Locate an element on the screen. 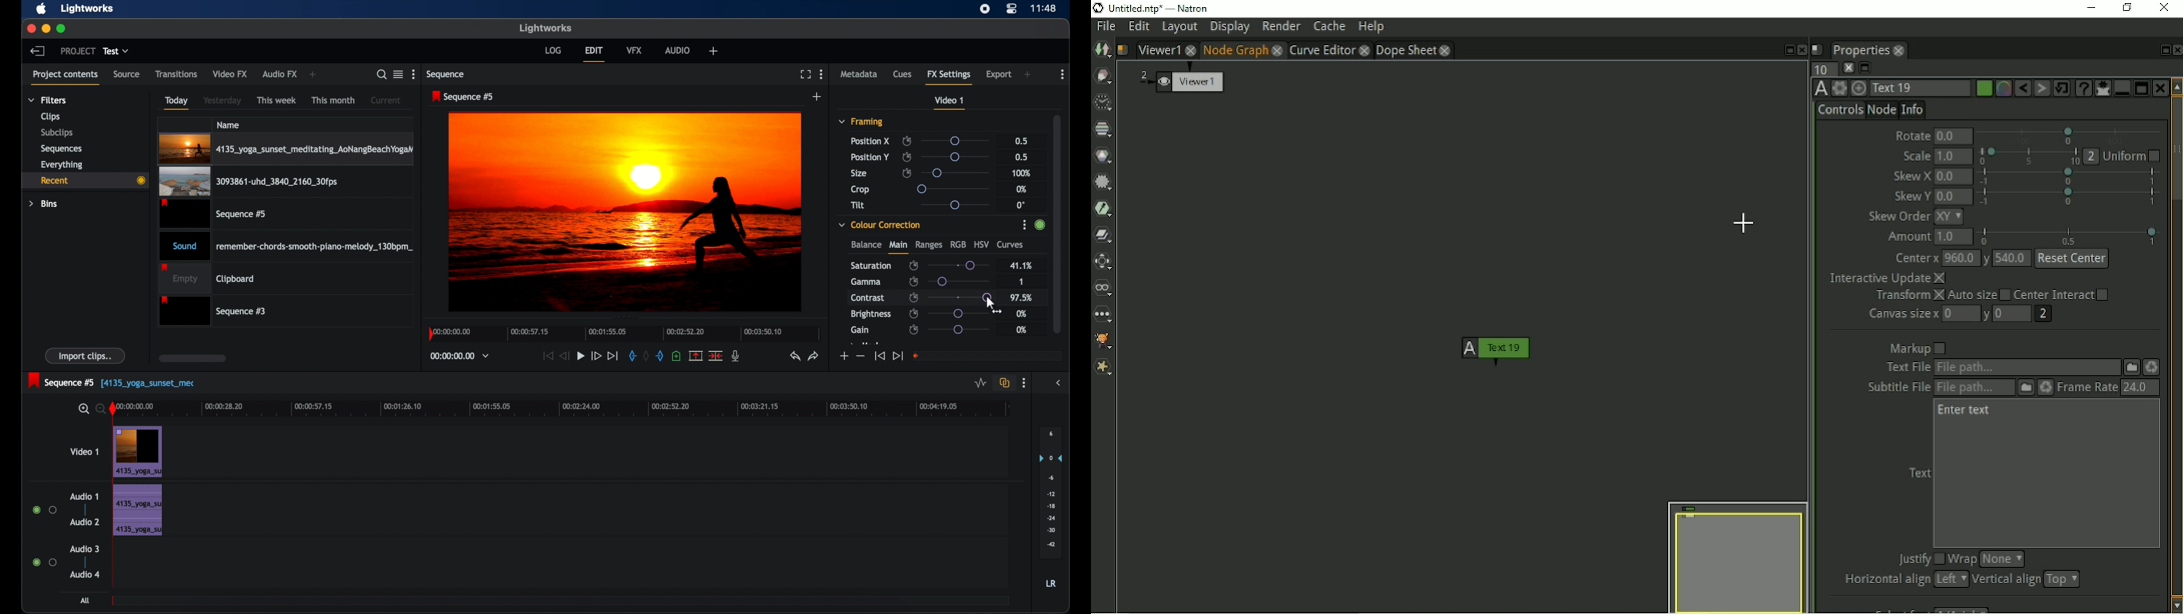 The height and width of the screenshot is (616, 2184). ranges is located at coordinates (929, 245).